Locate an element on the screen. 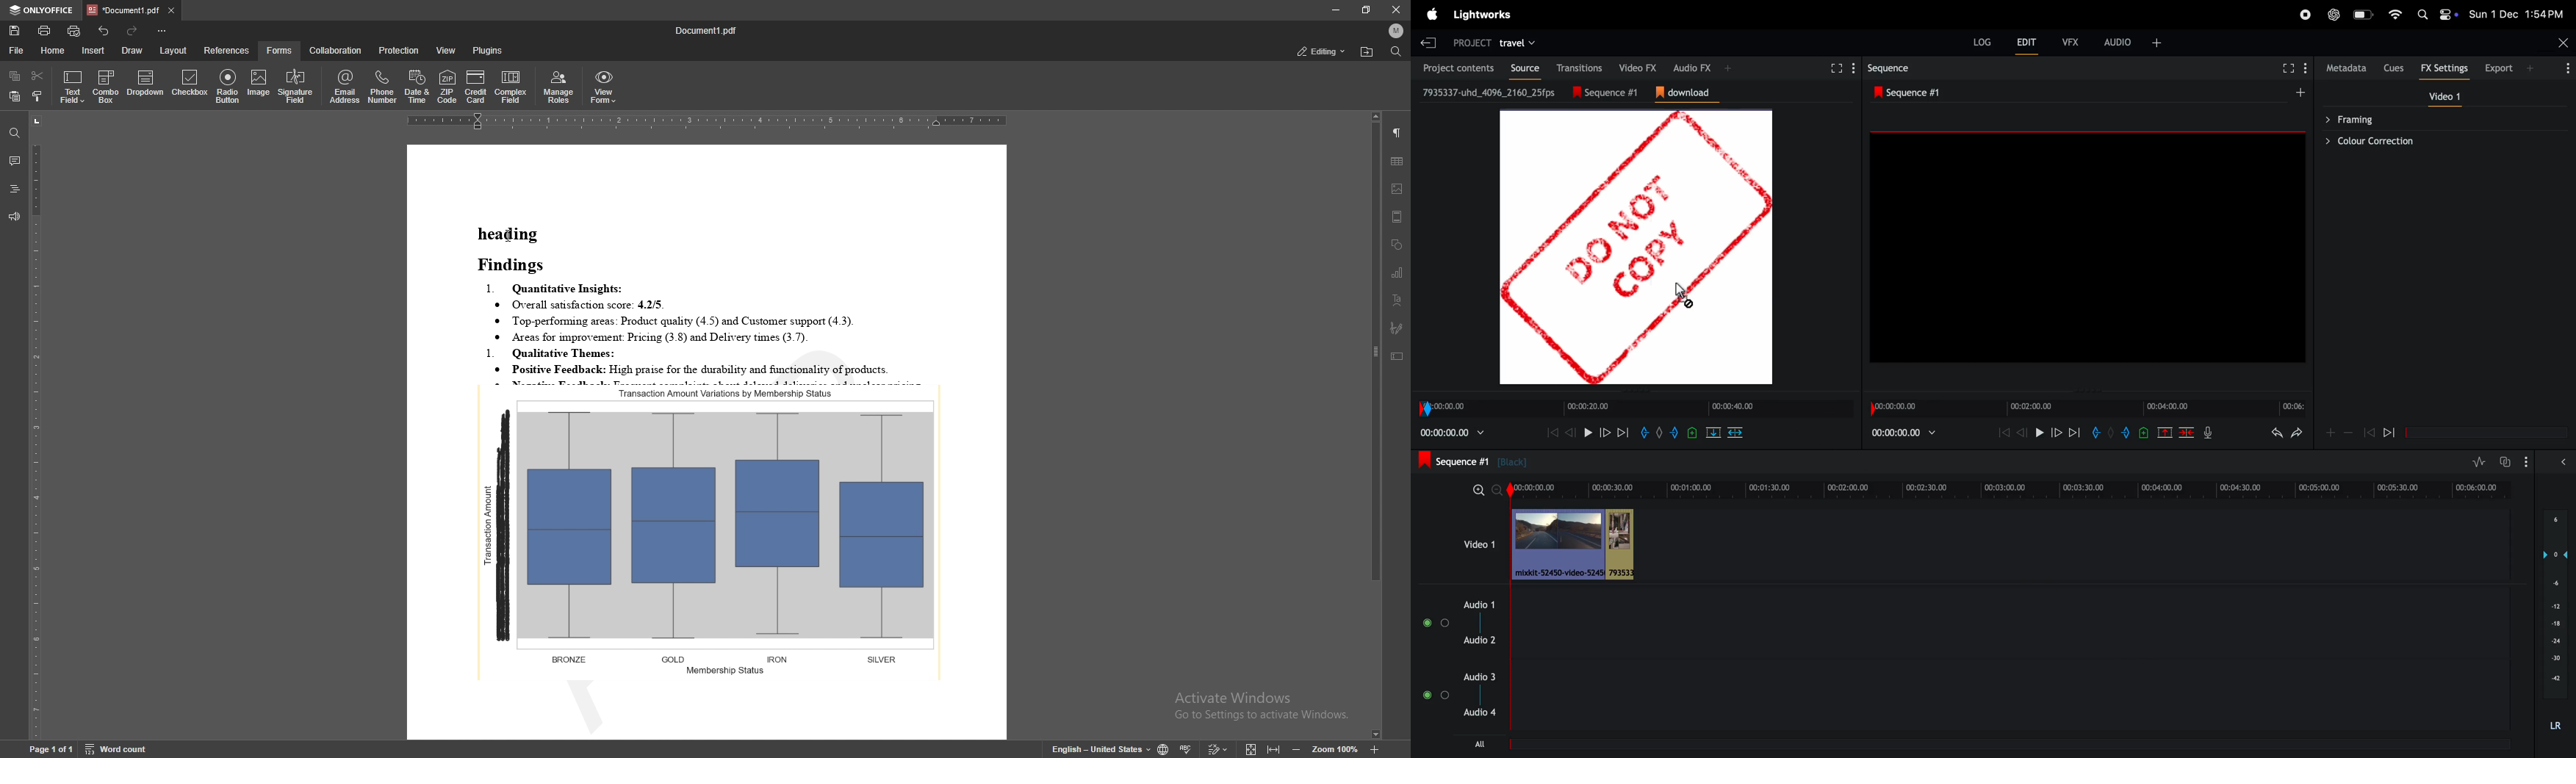 The image size is (2576, 784). insert is located at coordinates (93, 50).